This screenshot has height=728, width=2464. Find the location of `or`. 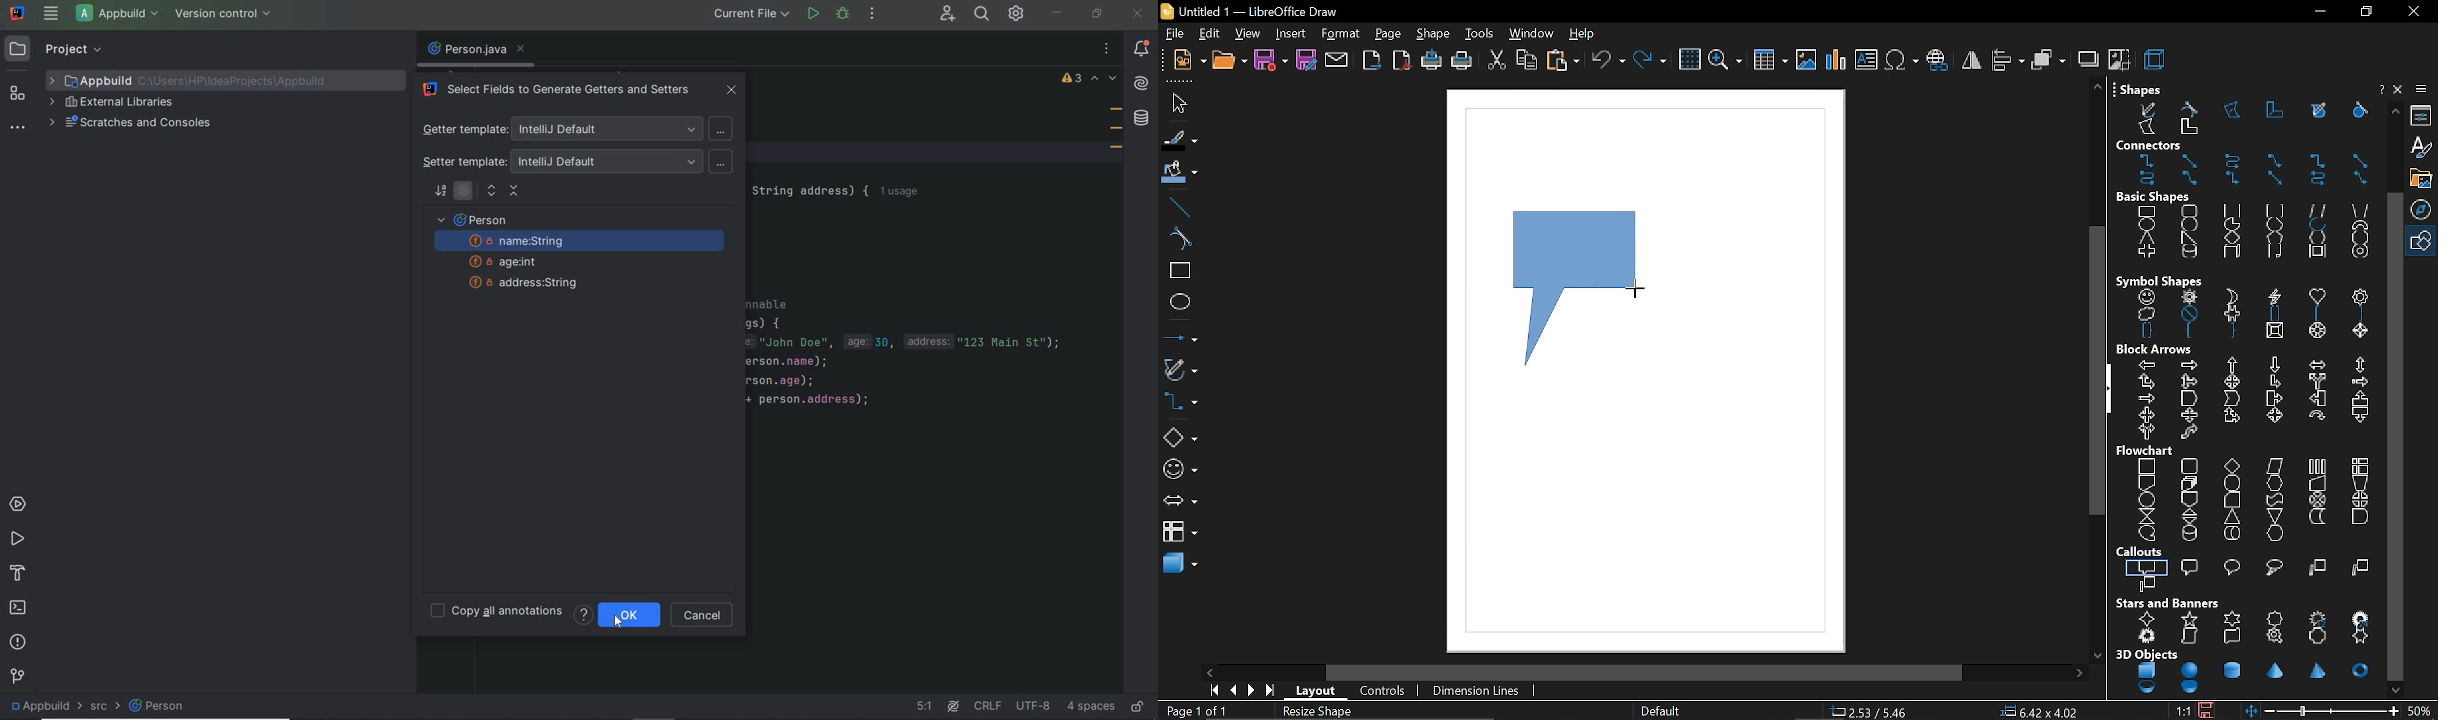

or is located at coordinates (2359, 499).